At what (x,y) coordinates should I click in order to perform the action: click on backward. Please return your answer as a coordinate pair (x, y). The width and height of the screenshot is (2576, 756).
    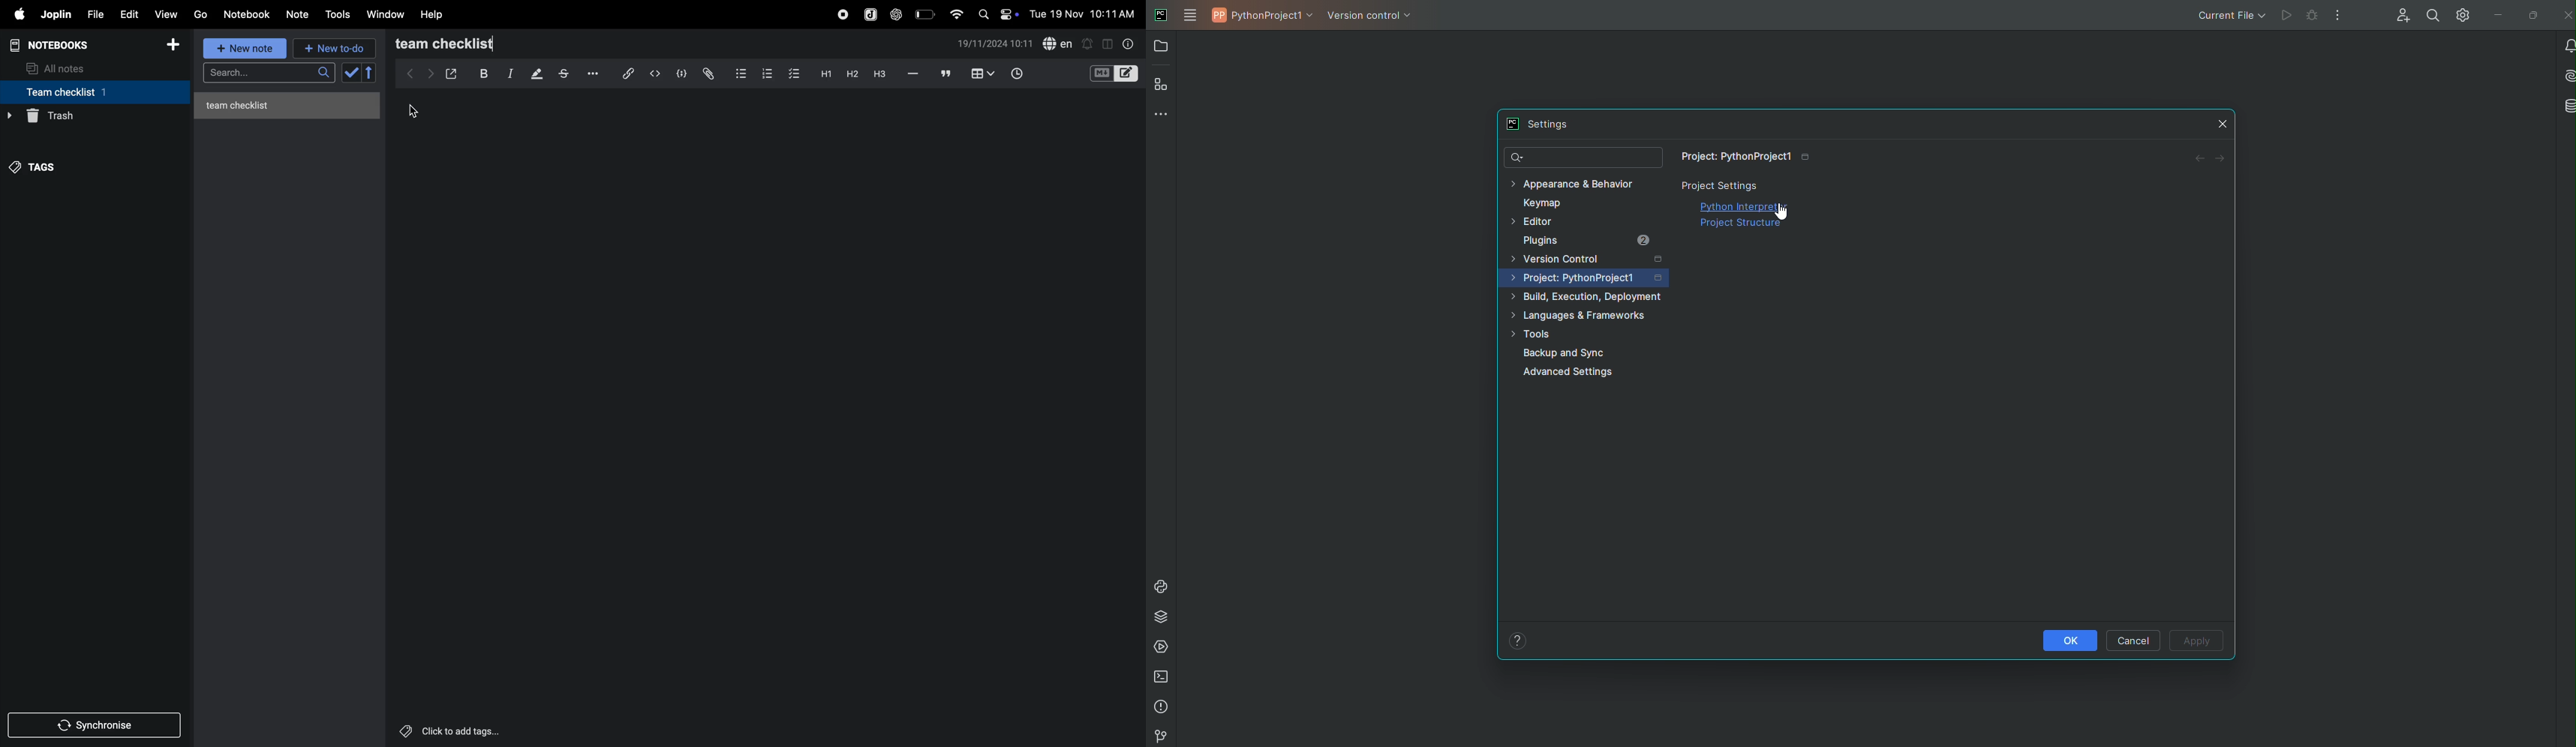
    Looking at the image, I should click on (405, 73).